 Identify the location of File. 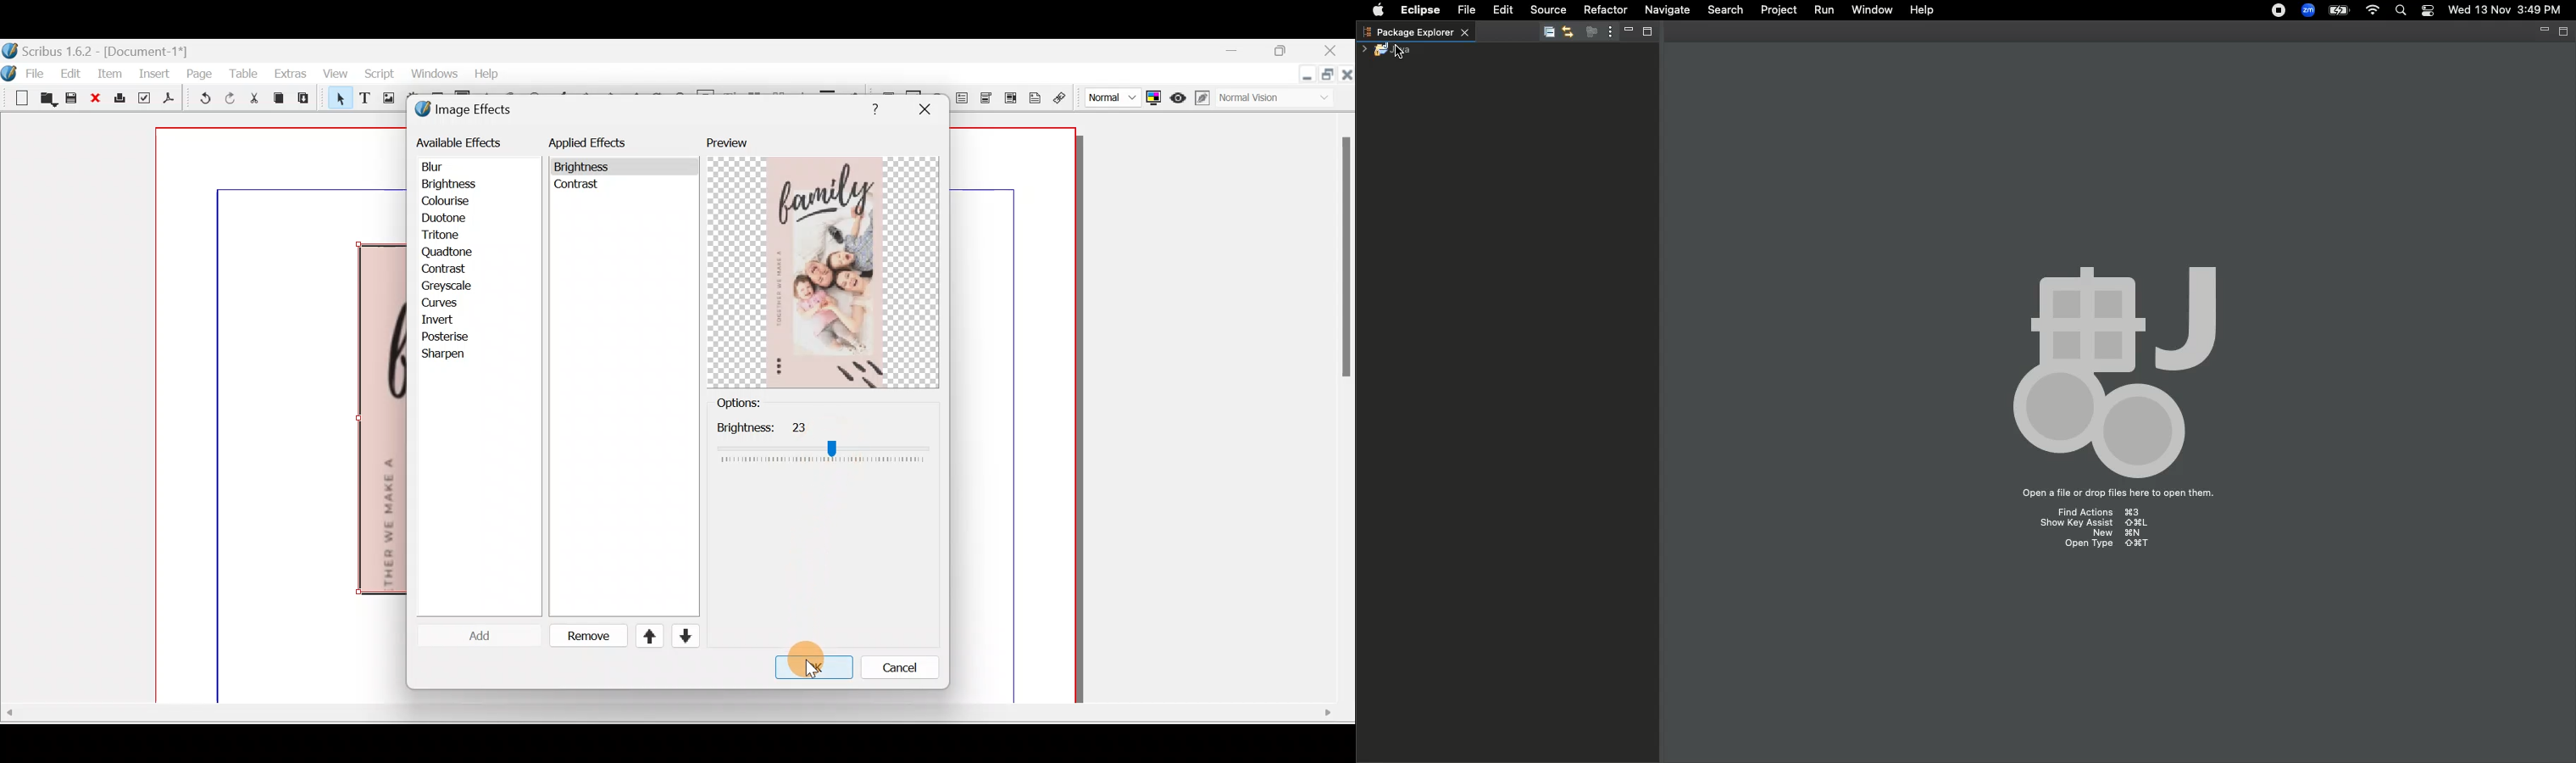
(39, 72).